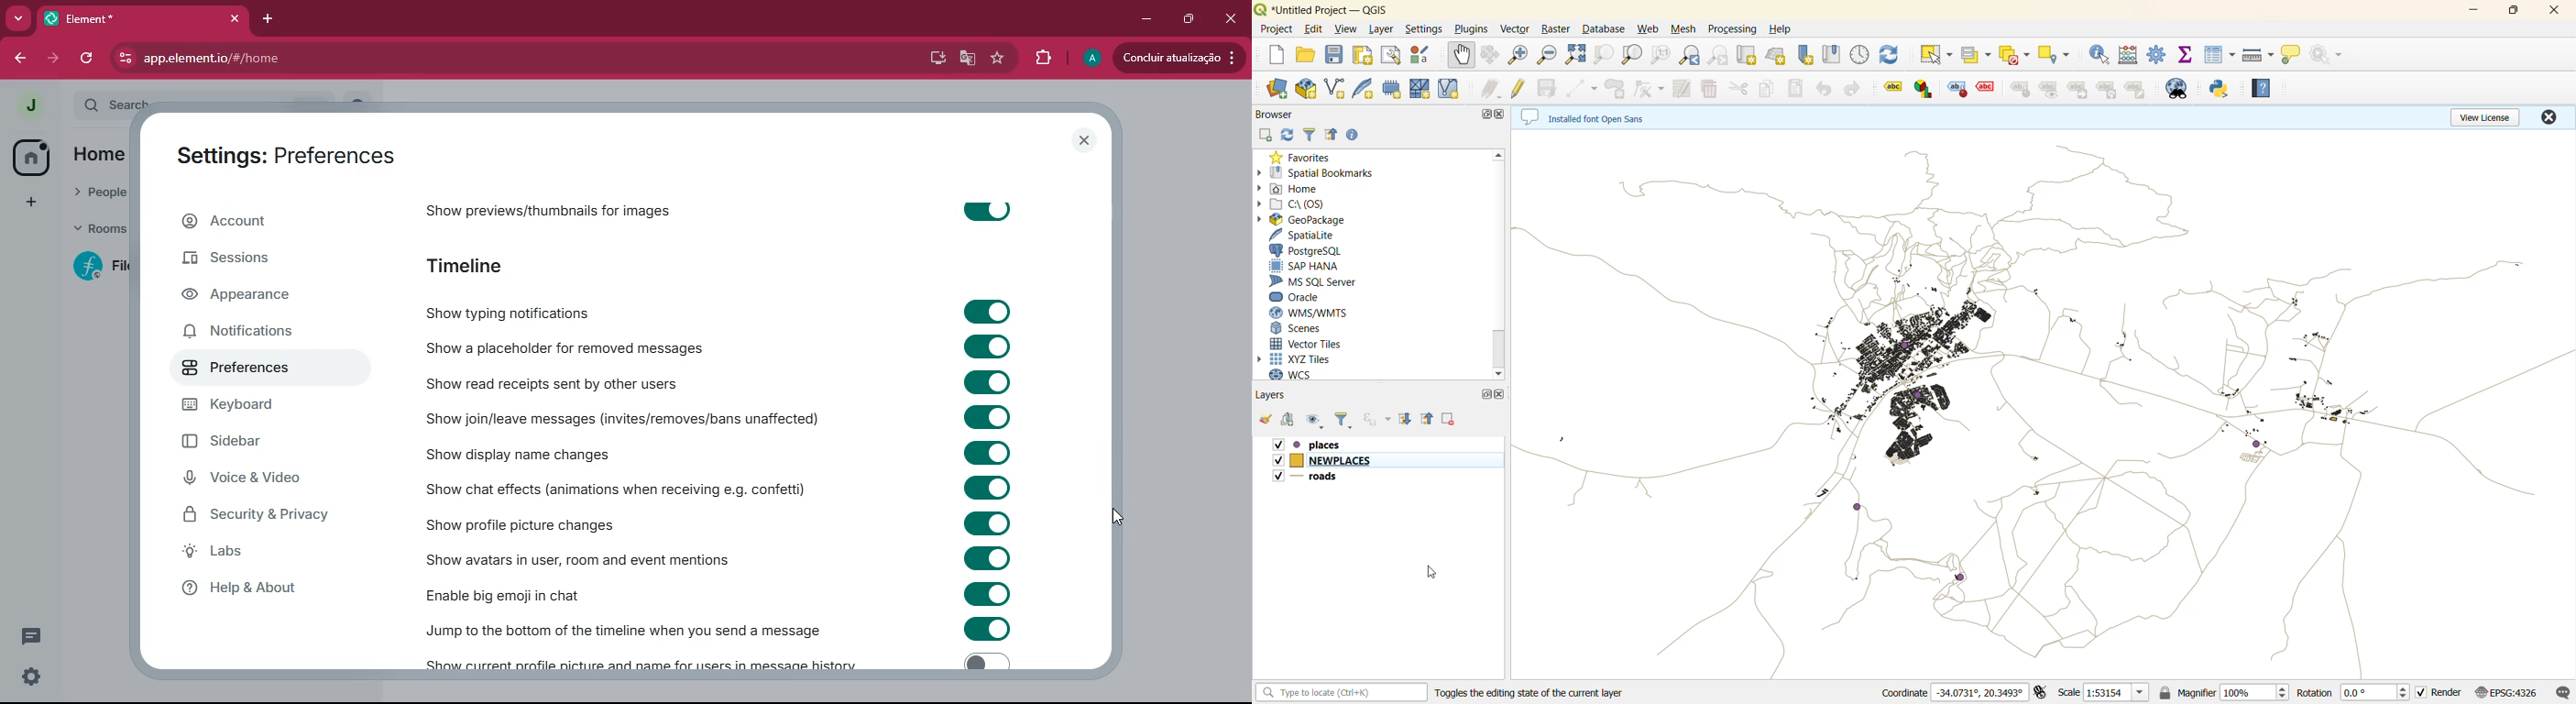 The height and width of the screenshot is (728, 2576). I want to click on layer, so click(1382, 28).